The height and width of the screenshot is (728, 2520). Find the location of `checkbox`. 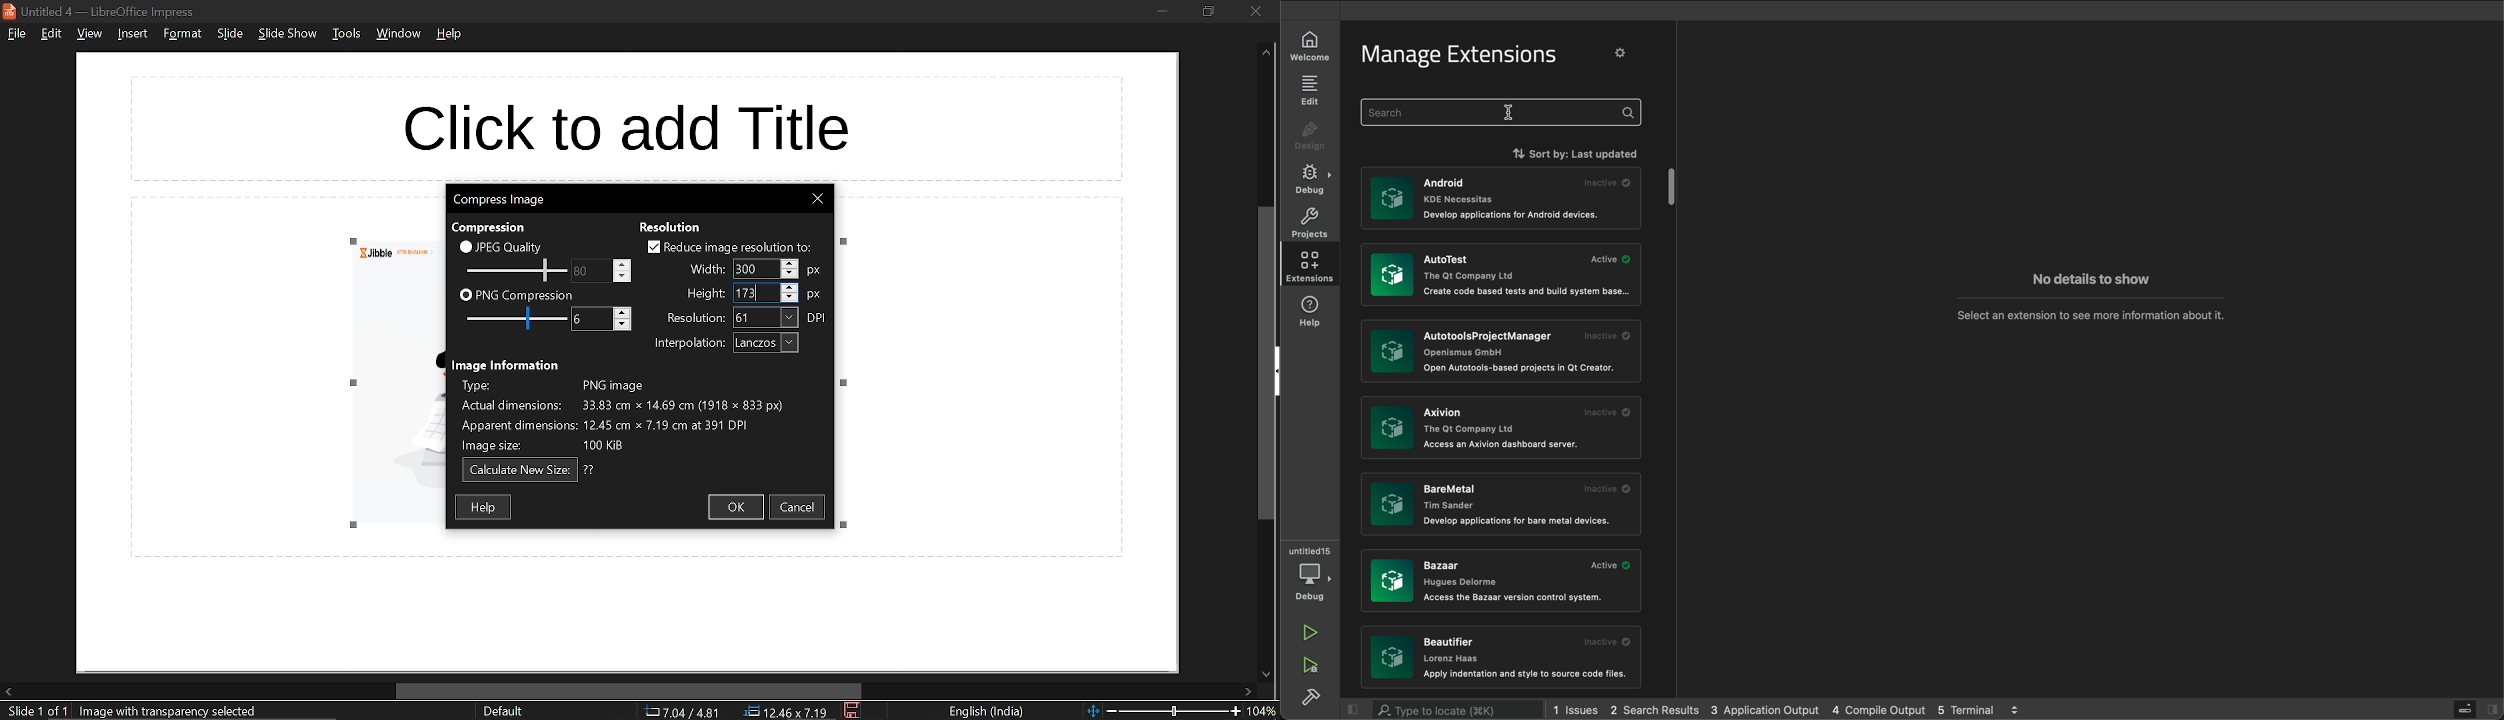

checkbox is located at coordinates (651, 246).